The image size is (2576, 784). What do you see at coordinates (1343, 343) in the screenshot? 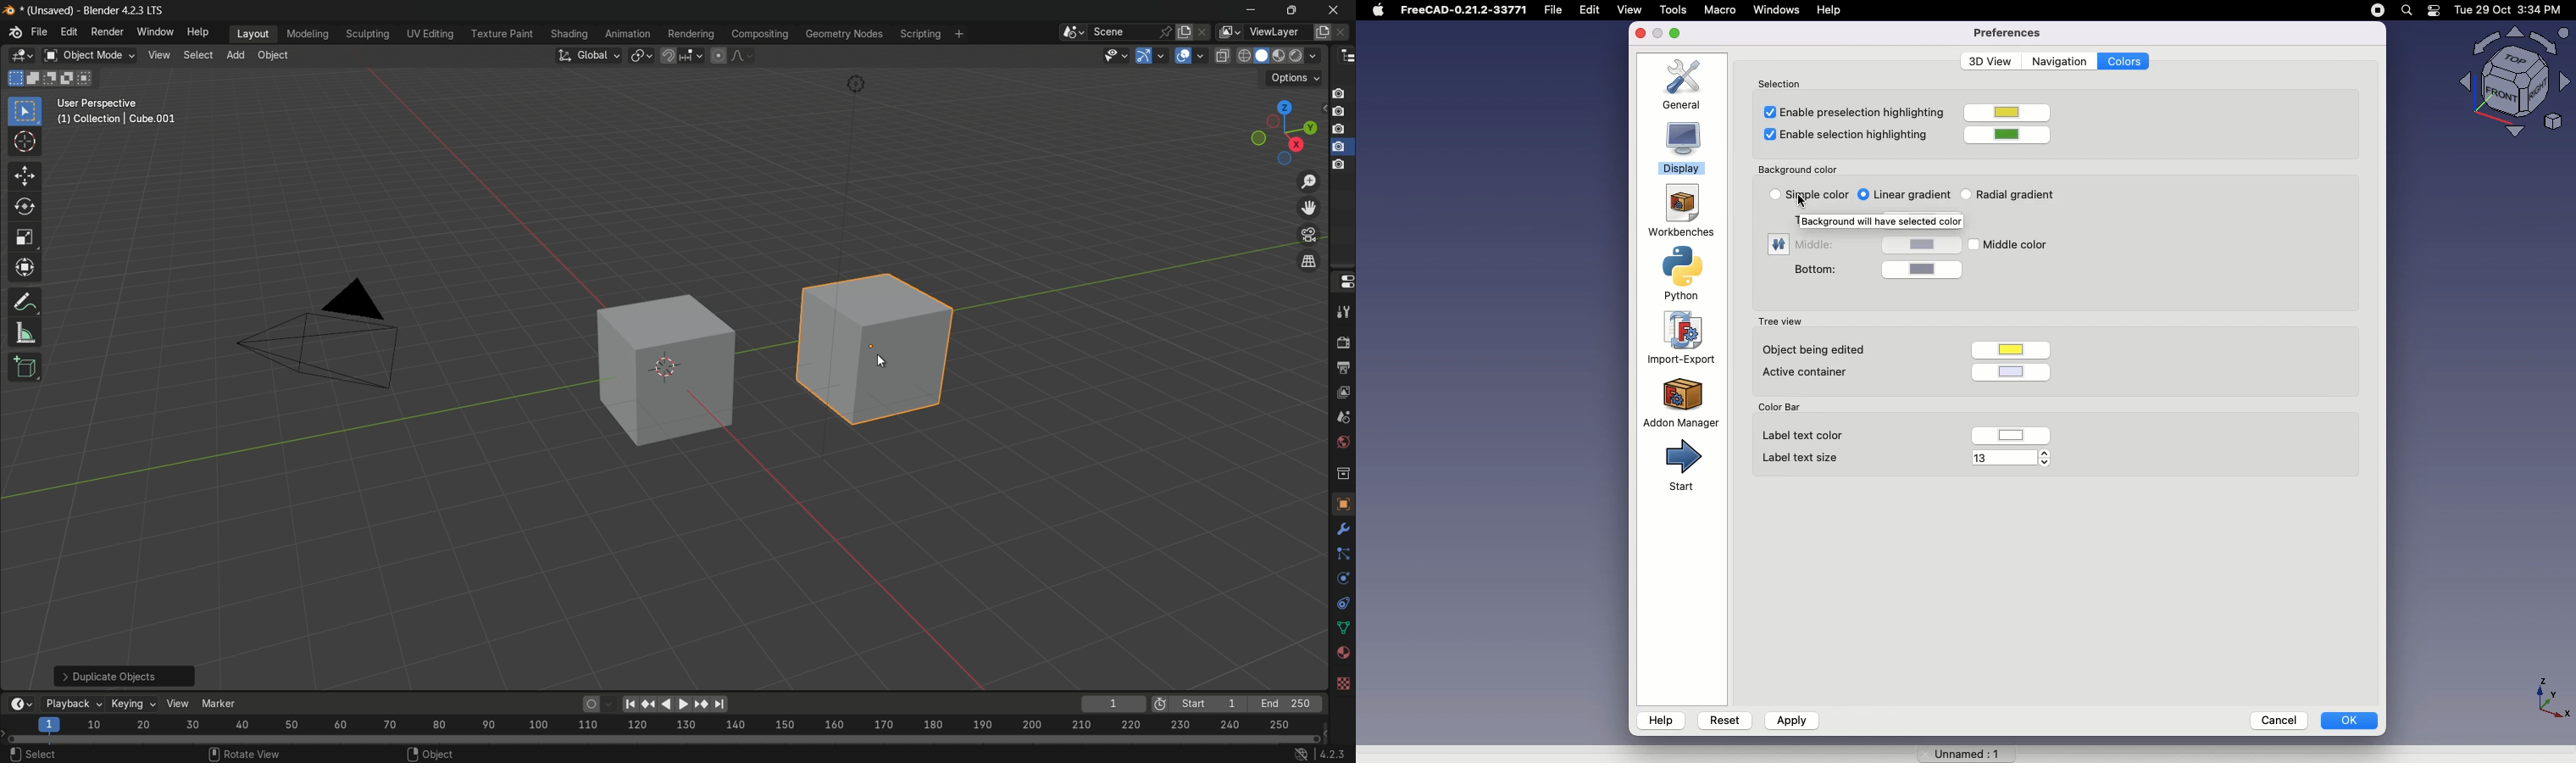
I see `render` at bounding box center [1343, 343].